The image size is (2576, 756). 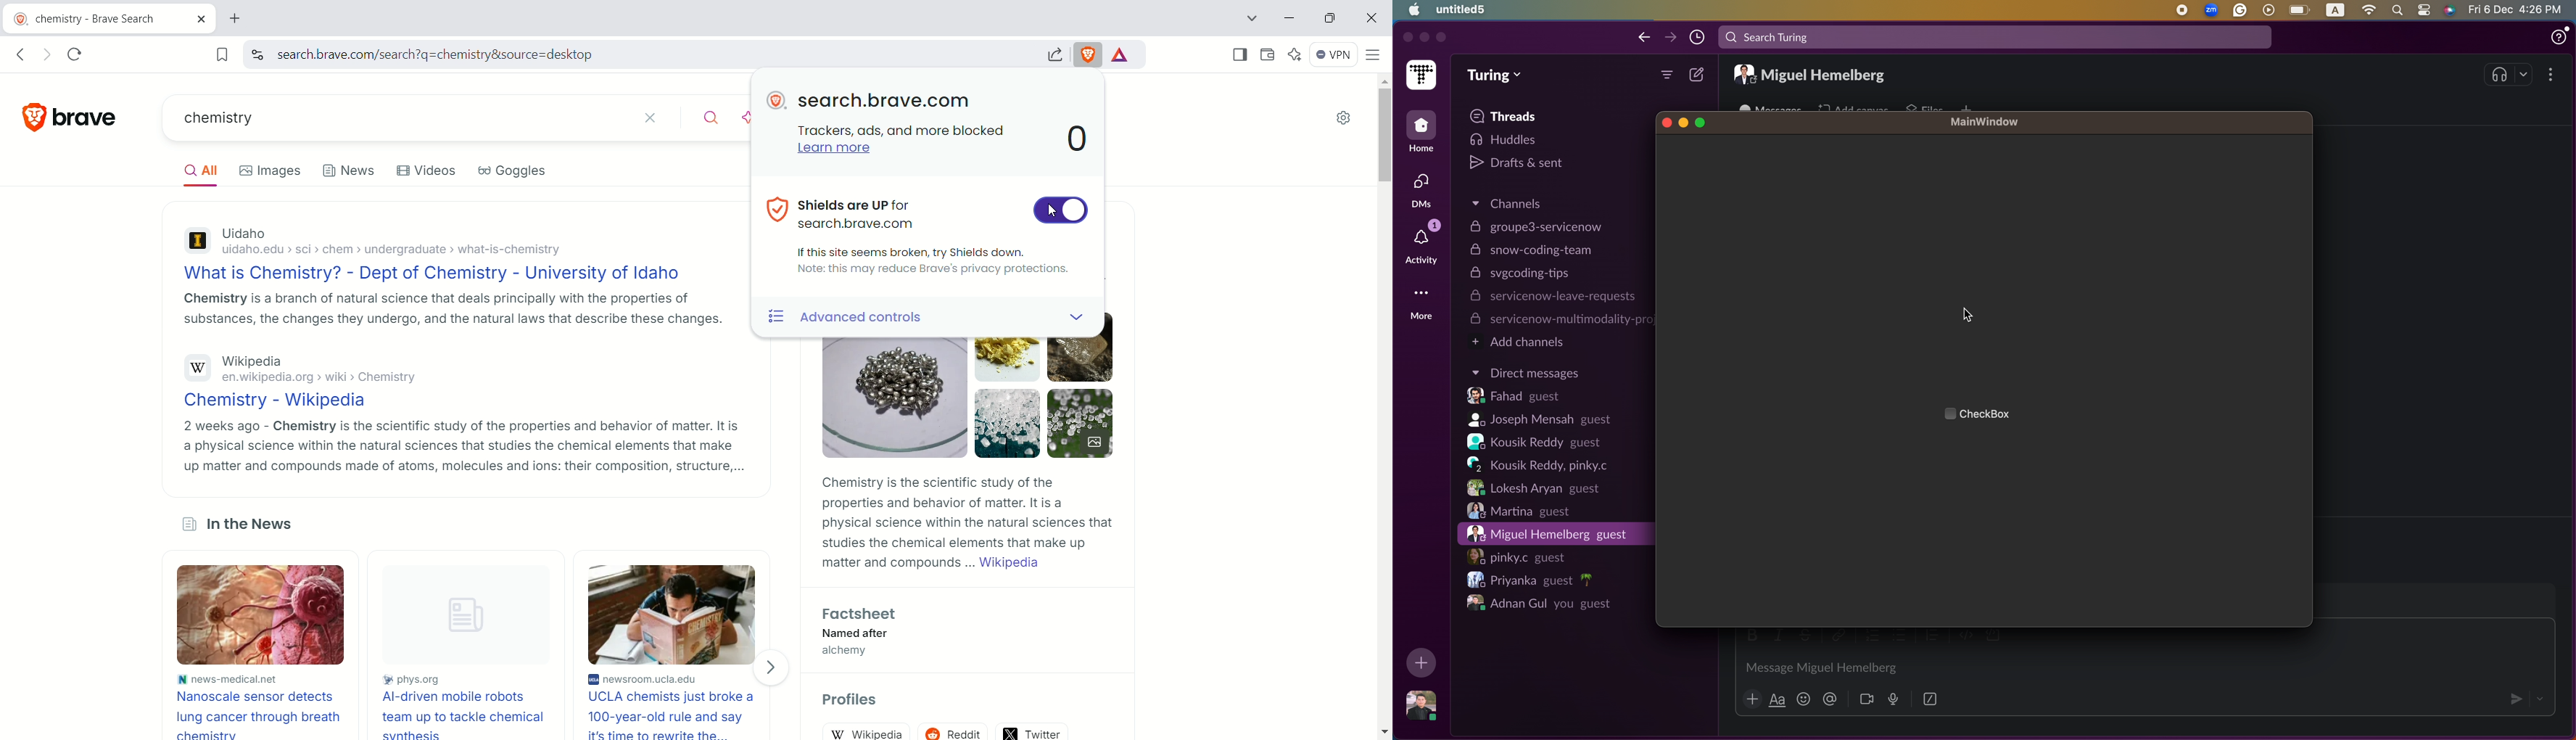 I want to click on leo AI, so click(x=747, y=118).